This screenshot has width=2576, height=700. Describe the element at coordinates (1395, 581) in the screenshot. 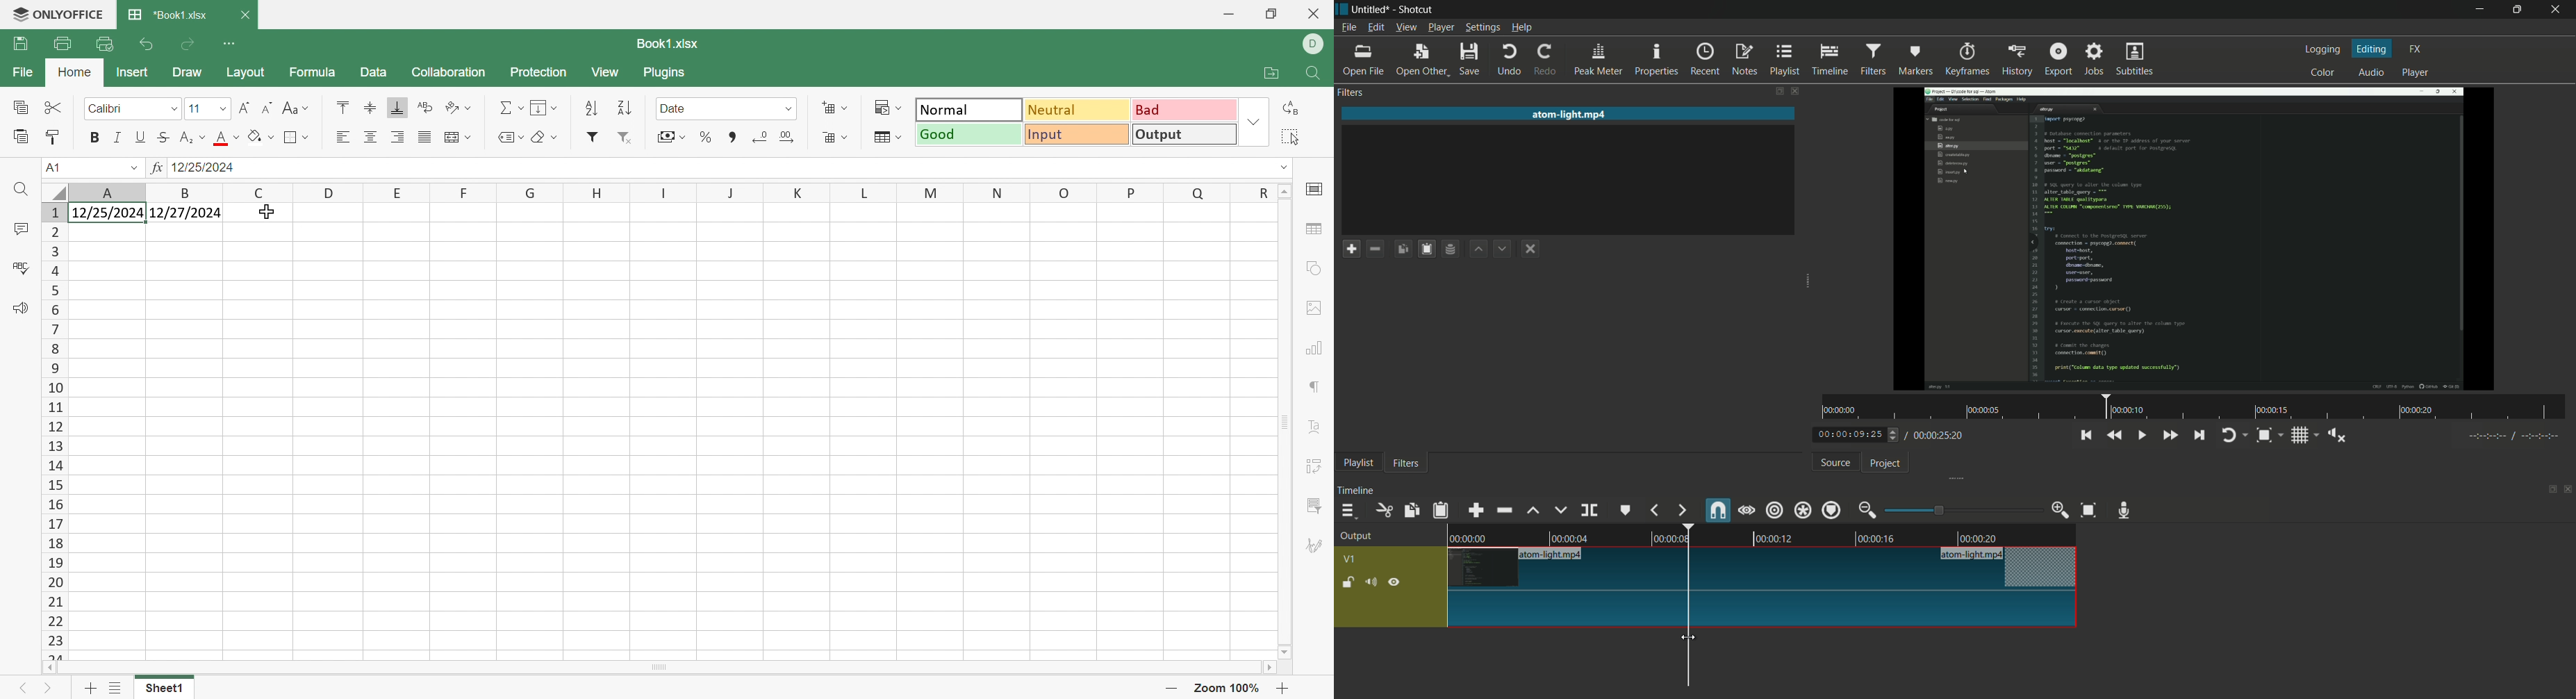

I see `hide` at that location.